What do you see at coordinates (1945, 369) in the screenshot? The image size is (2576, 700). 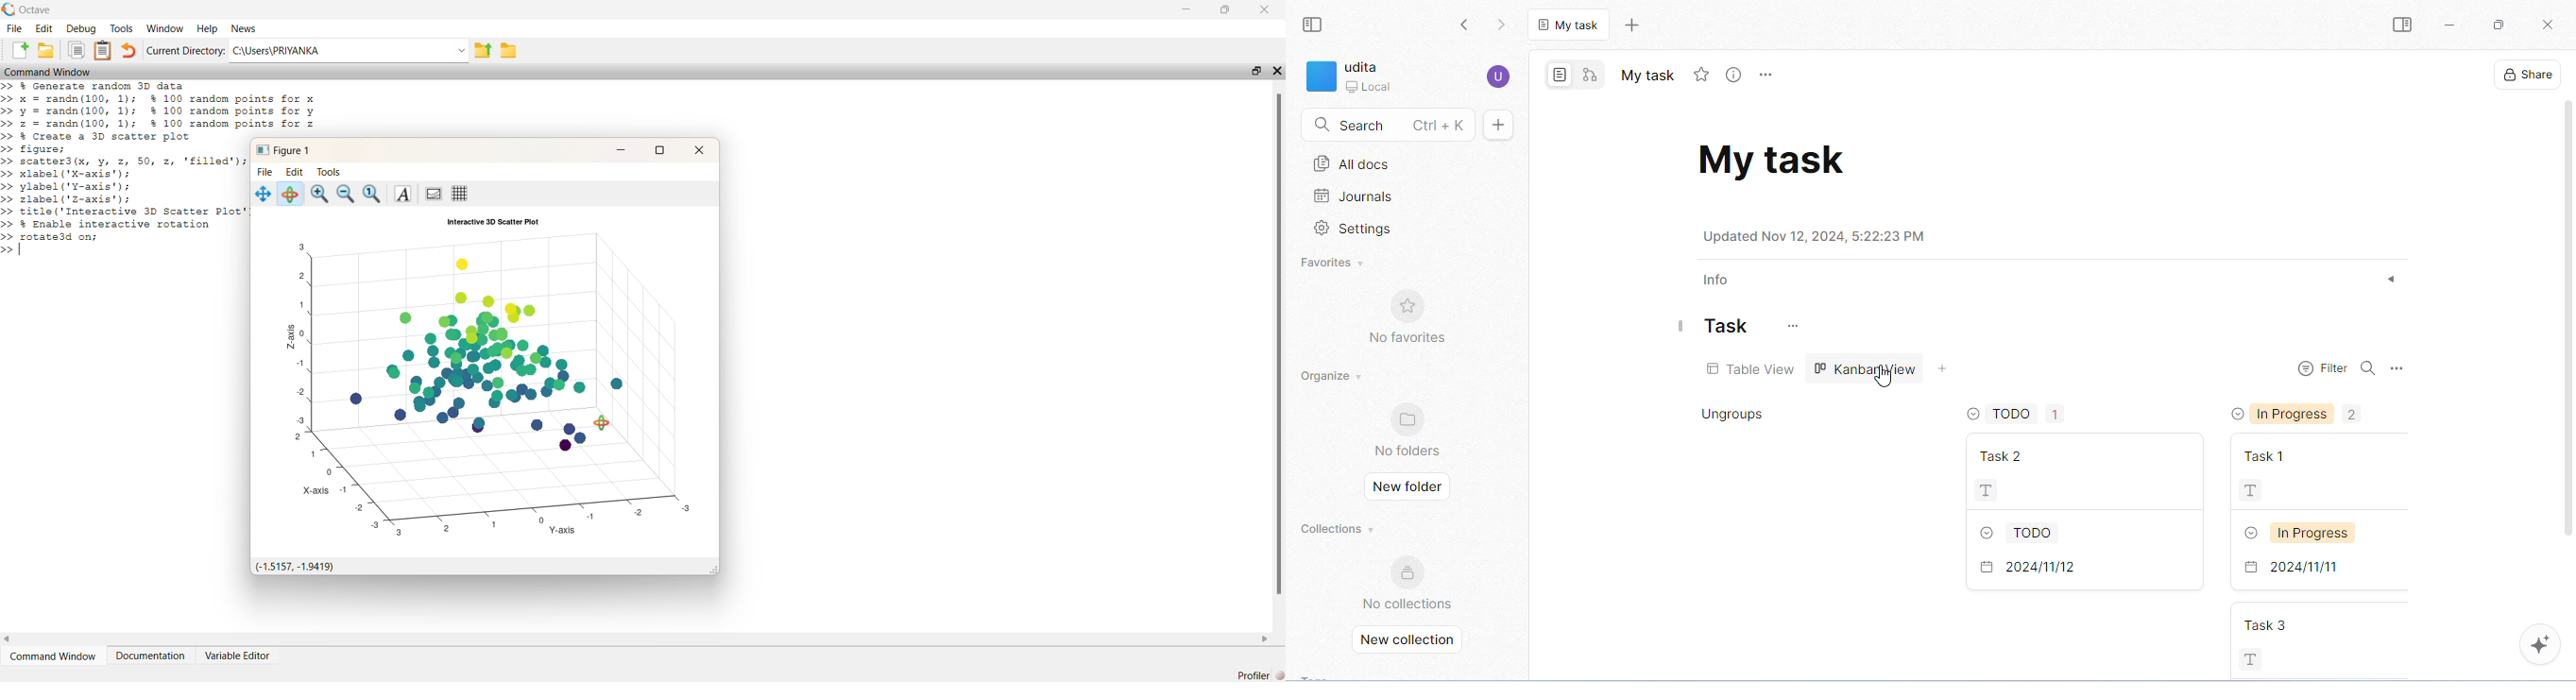 I see `change view` at bounding box center [1945, 369].